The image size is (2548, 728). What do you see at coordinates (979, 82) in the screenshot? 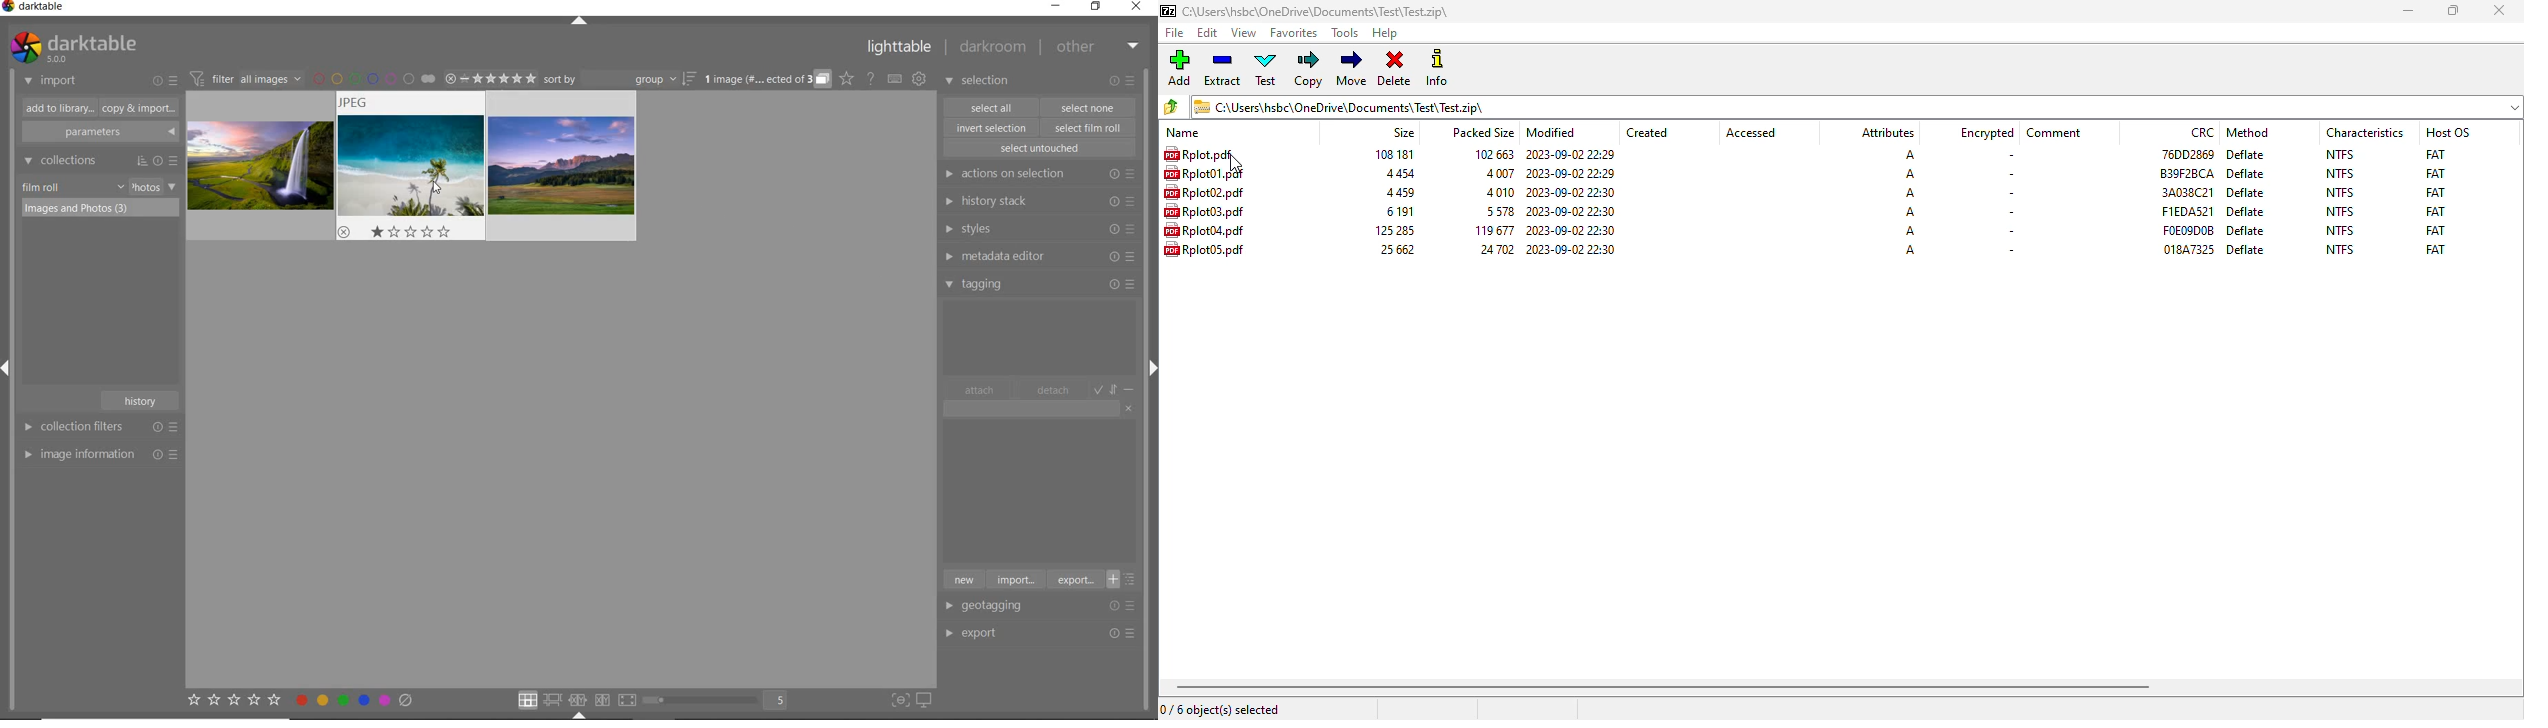
I see `selection` at bounding box center [979, 82].